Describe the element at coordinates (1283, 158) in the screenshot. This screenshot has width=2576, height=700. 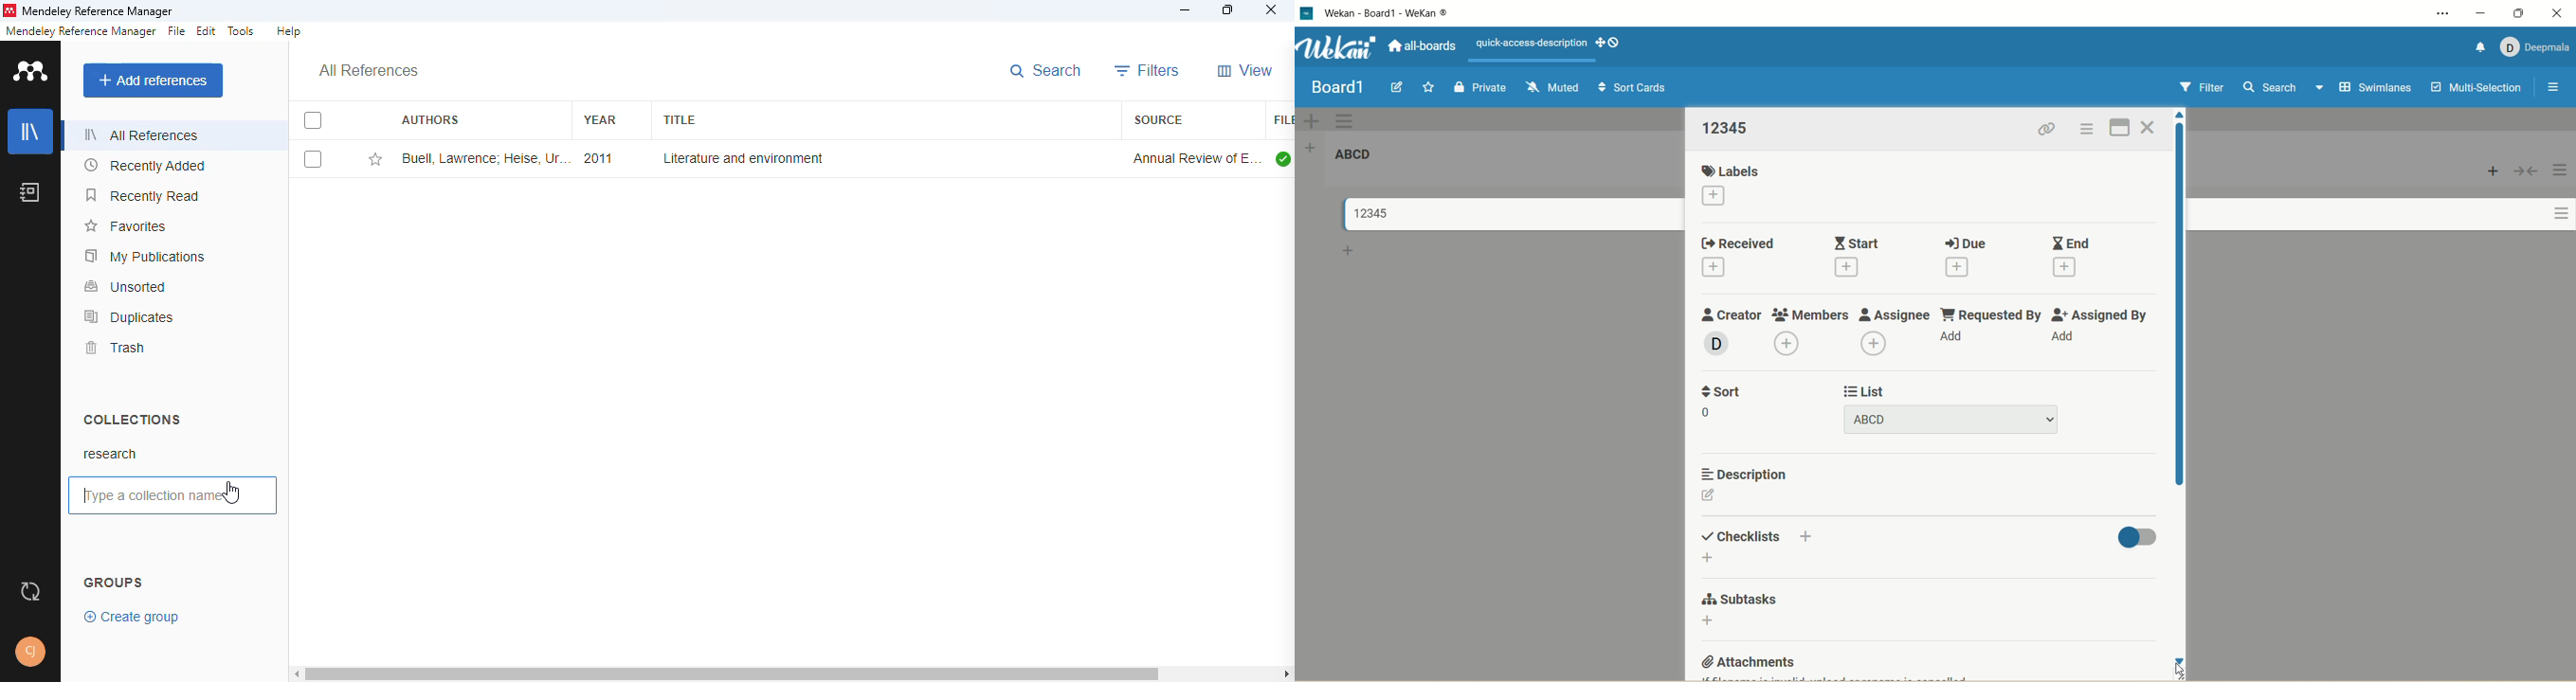
I see `all files downloaded` at that location.